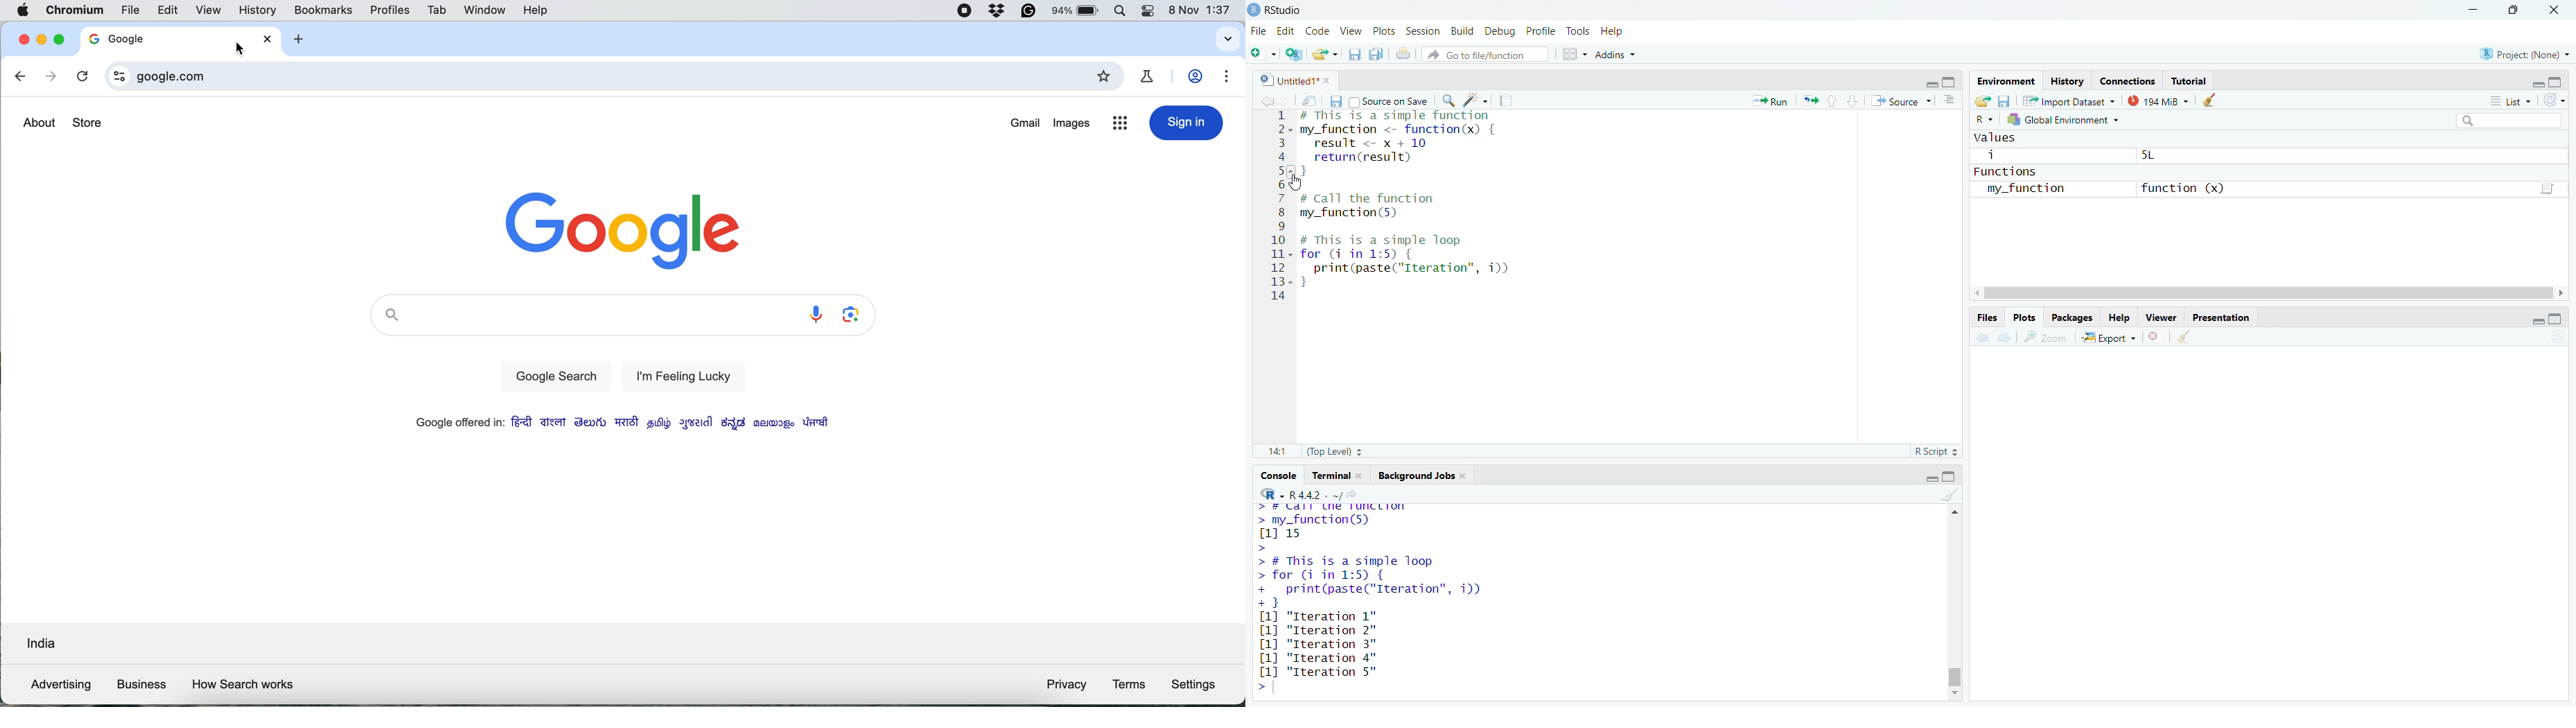 This screenshot has width=2576, height=728. Describe the element at coordinates (1405, 53) in the screenshot. I see `print the current file` at that location.